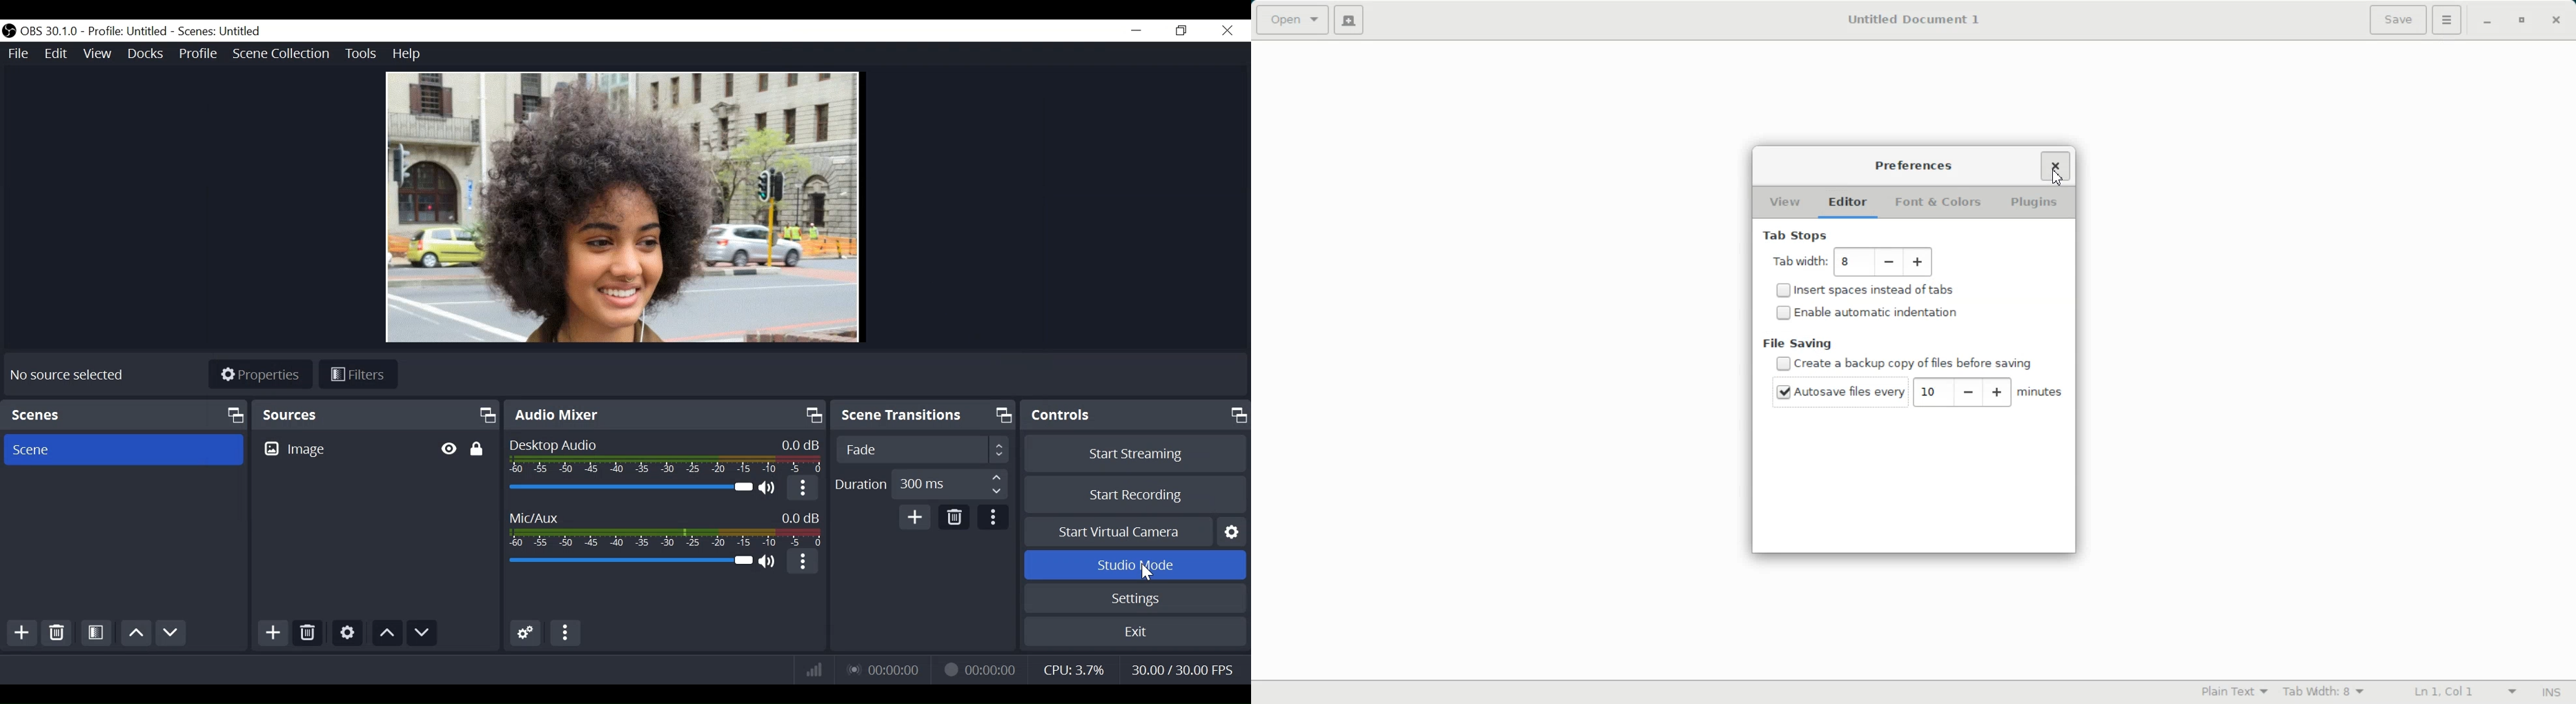 The height and width of the screenshot is (728, 2576). What do you see at coordinates (1231, 532) in the screenshot?
I see `Settings` at bounding box center [1231, 532].